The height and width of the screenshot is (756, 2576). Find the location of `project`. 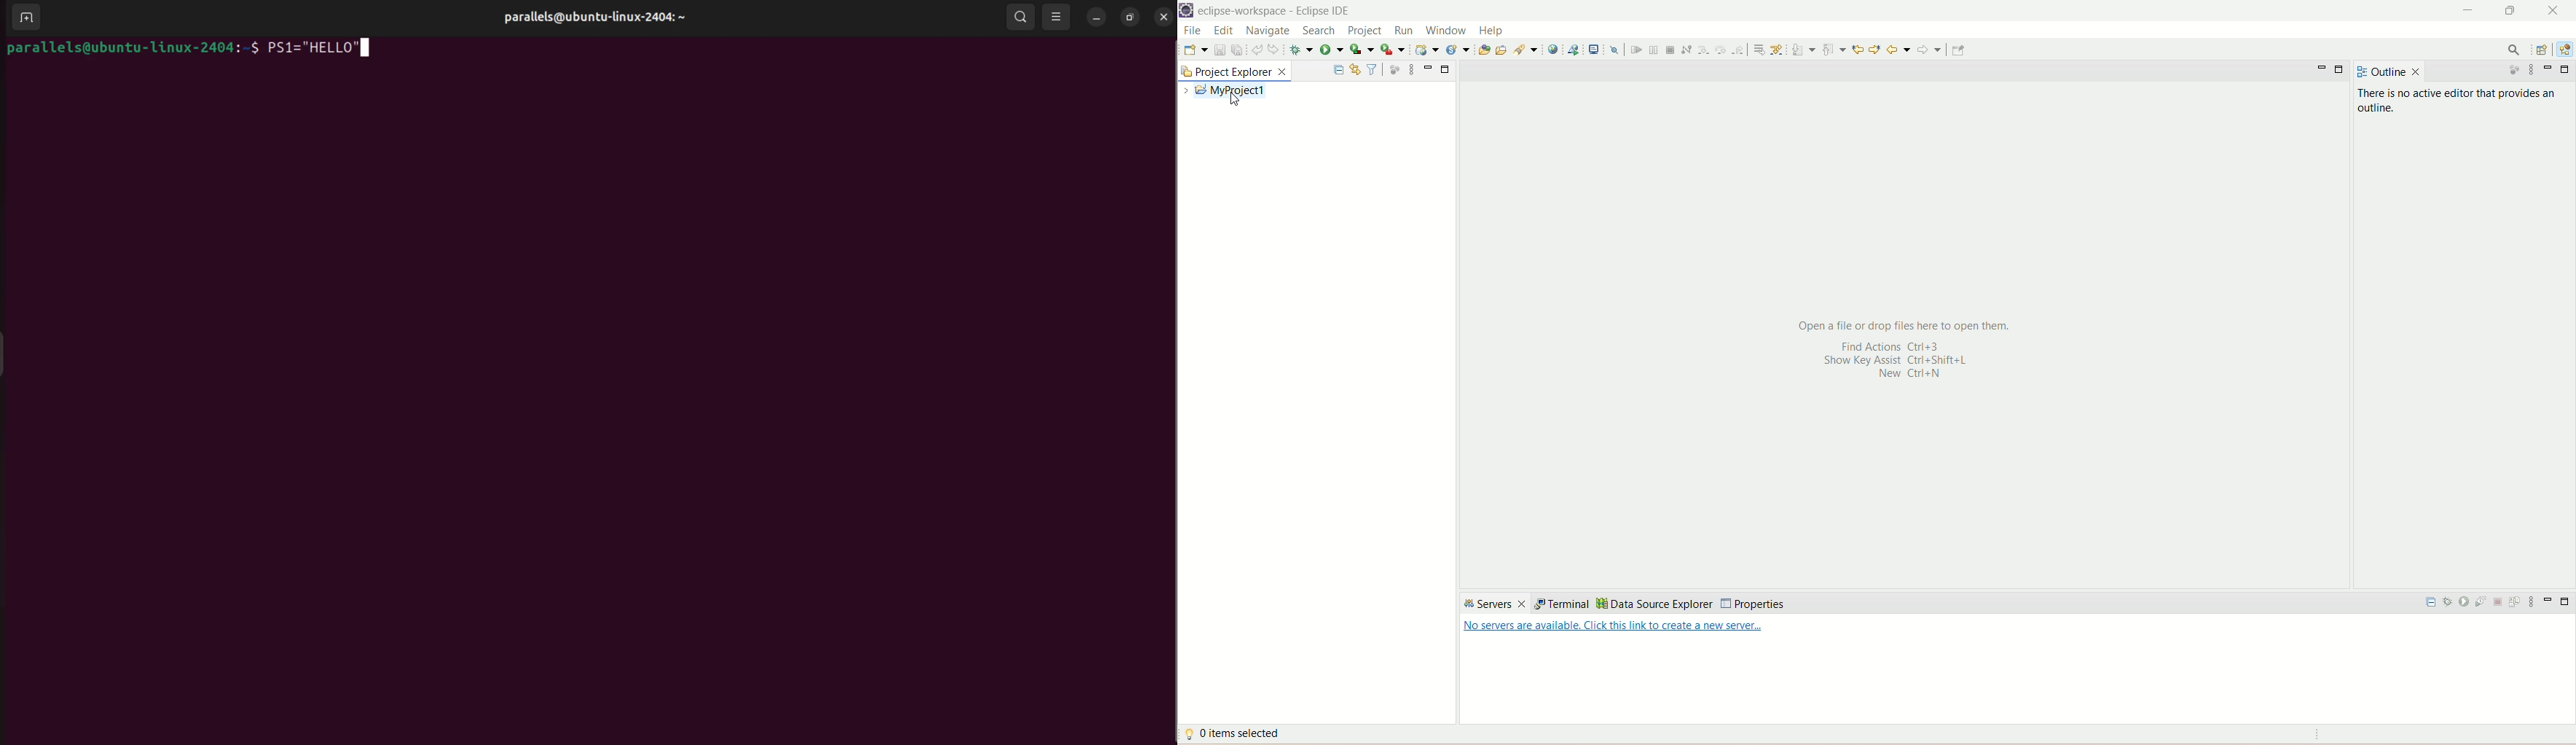

project is located at coordinates (1366, 31).